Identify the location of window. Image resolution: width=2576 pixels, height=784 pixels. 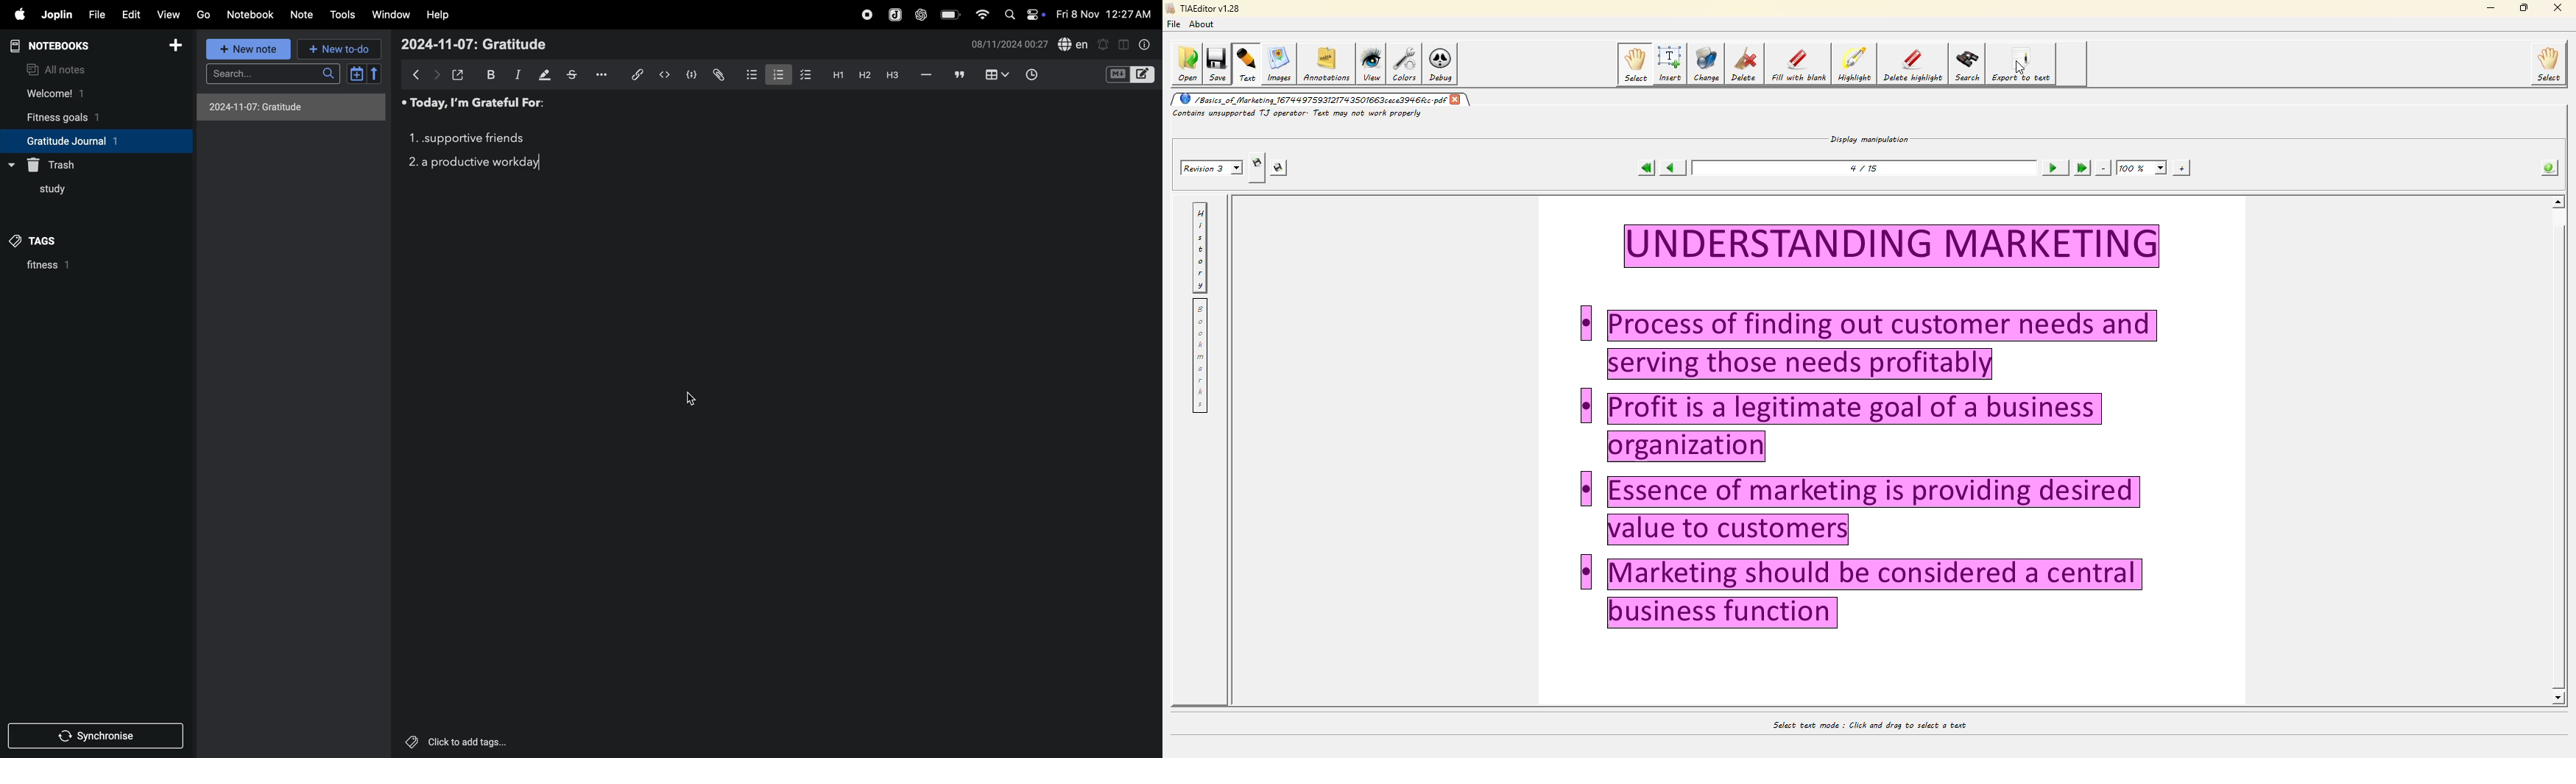
(391, 13).